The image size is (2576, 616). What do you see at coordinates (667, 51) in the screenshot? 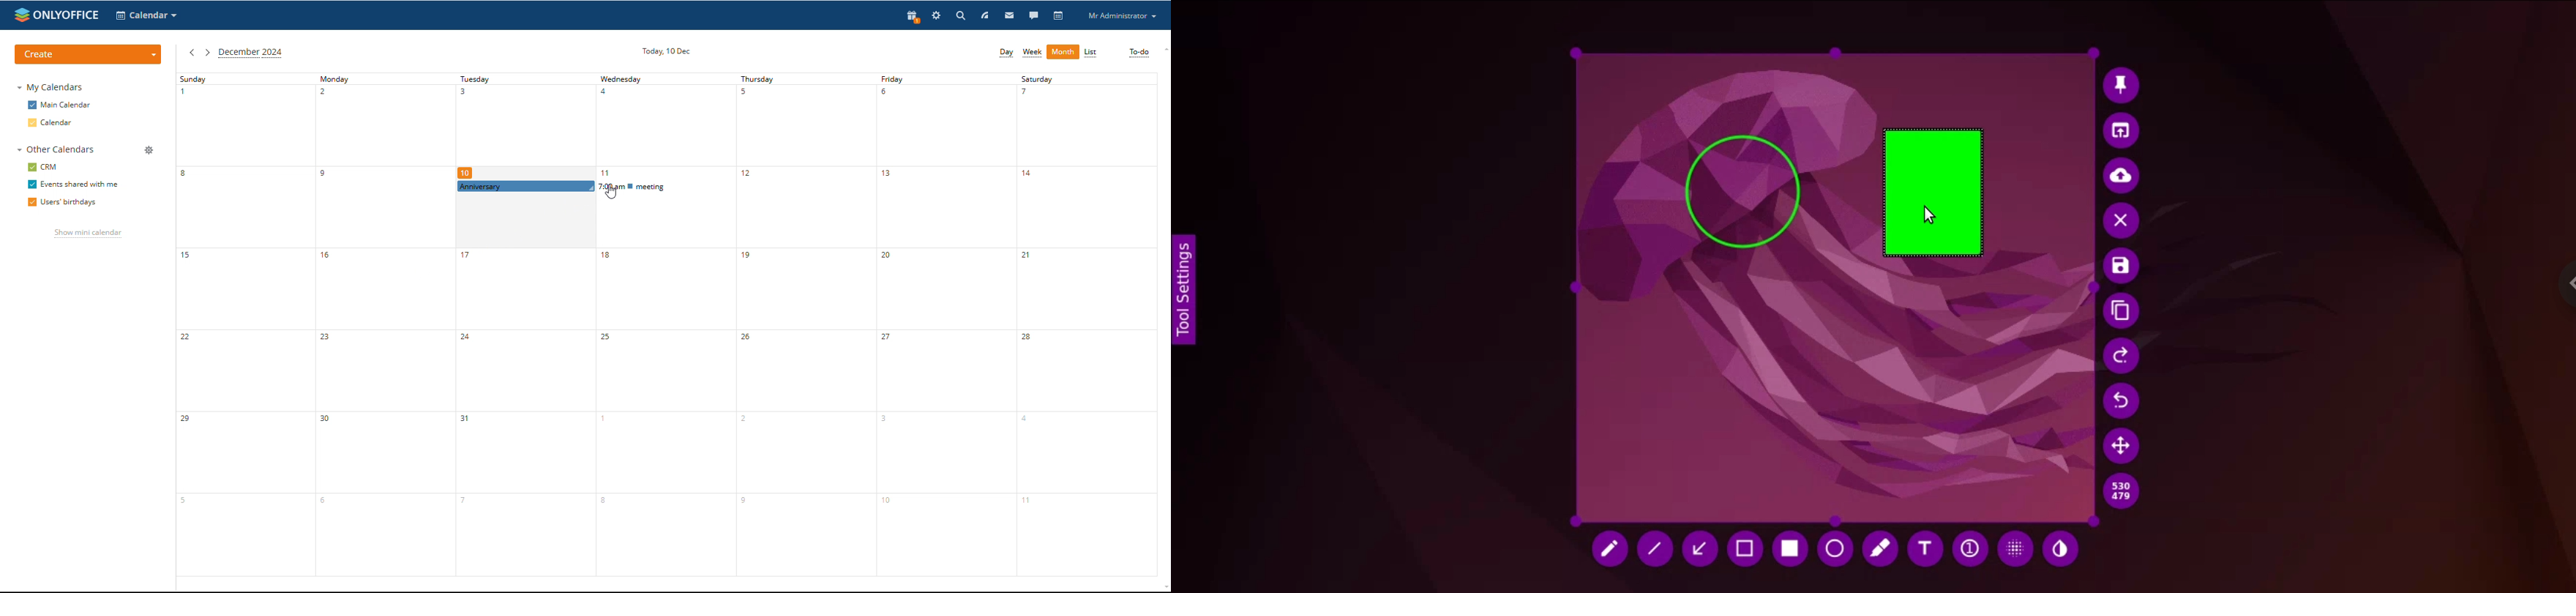
I see `current date` at bounding box center [667, 51].